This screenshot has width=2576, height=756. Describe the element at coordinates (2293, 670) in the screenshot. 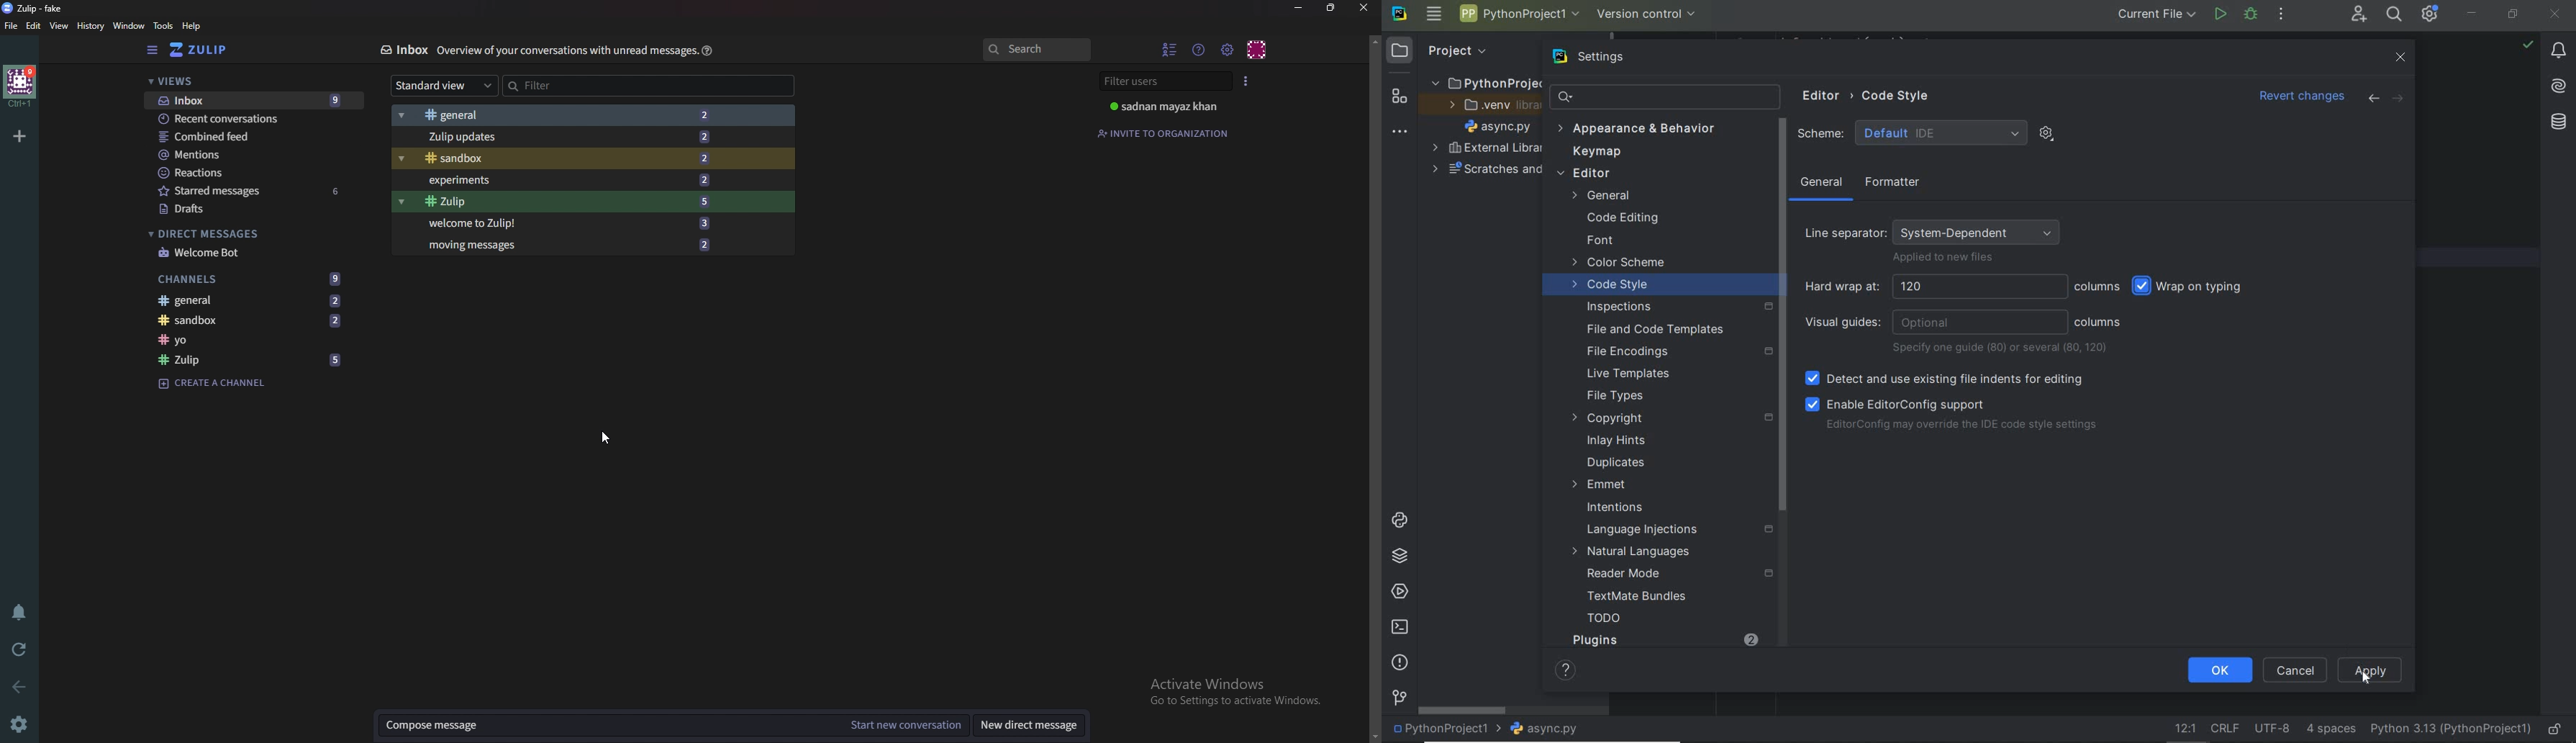

I see `CANCEL` at that location.